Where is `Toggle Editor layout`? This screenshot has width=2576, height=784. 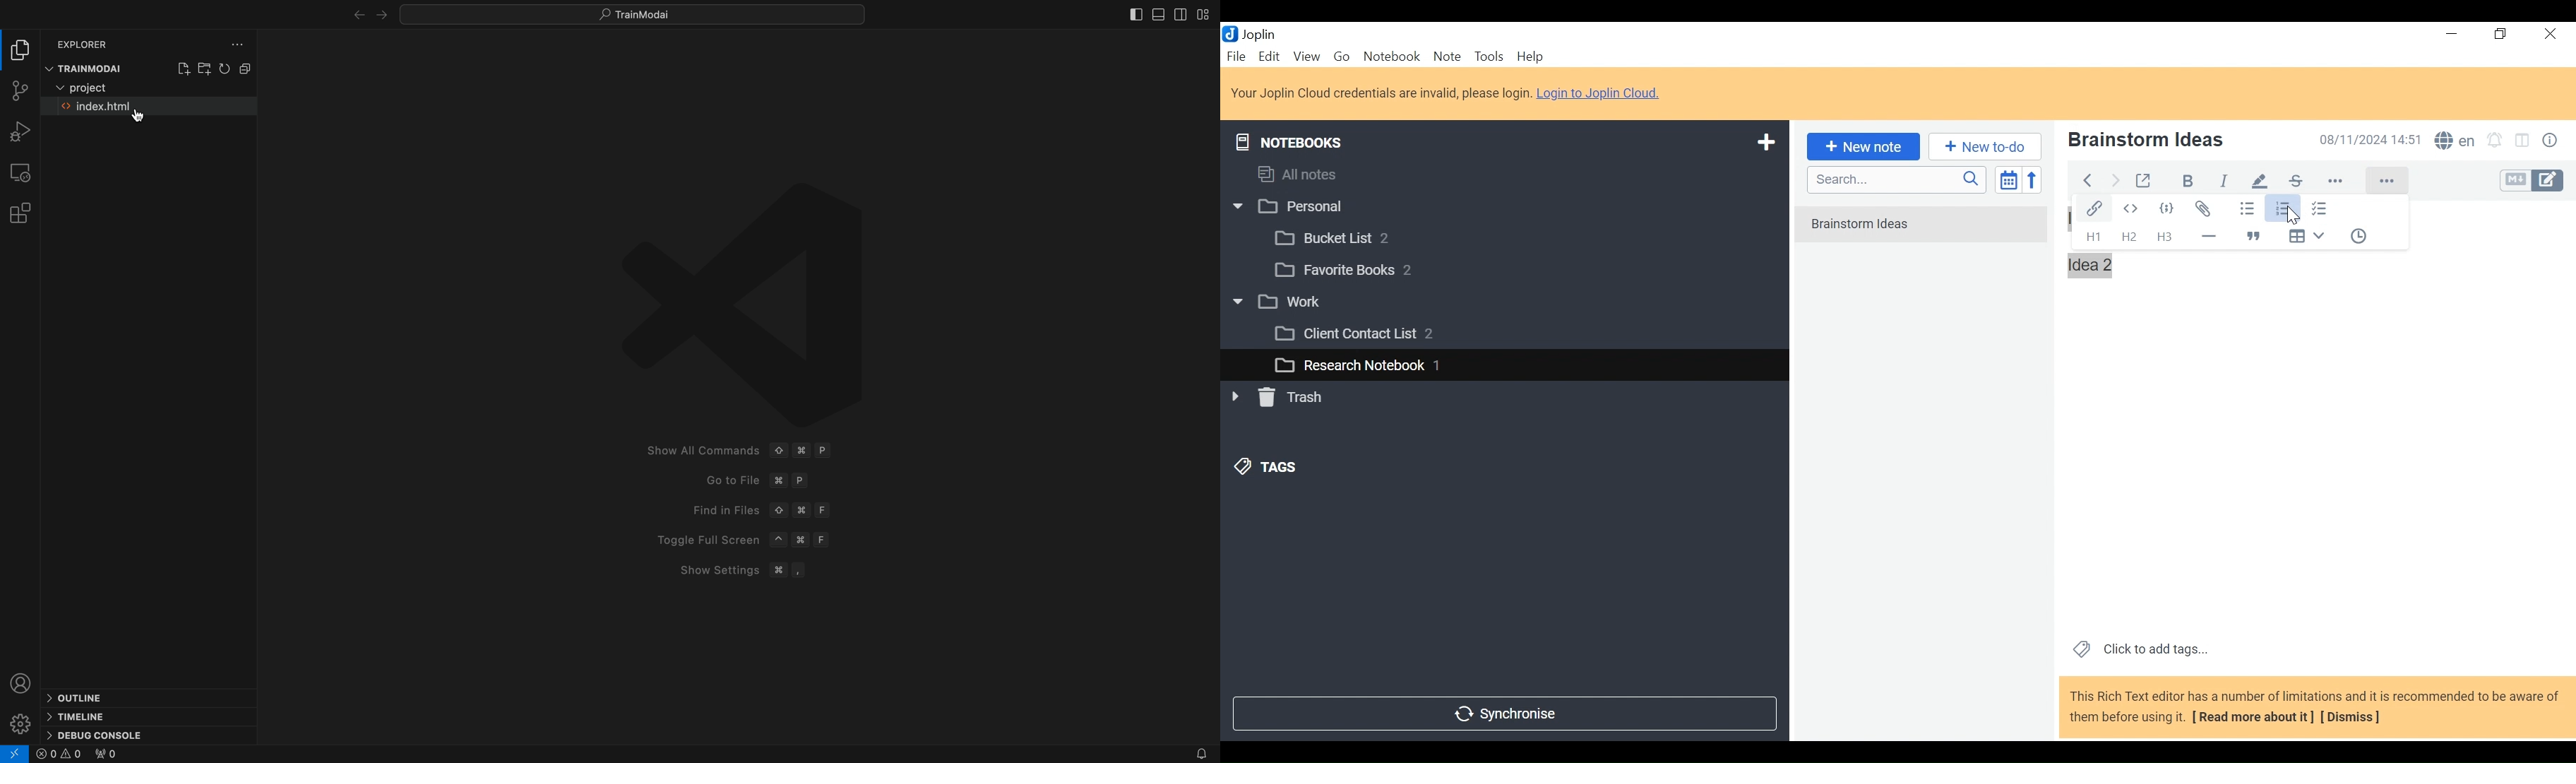 Toggle Editor layout is located at coordinates (2523, 142).